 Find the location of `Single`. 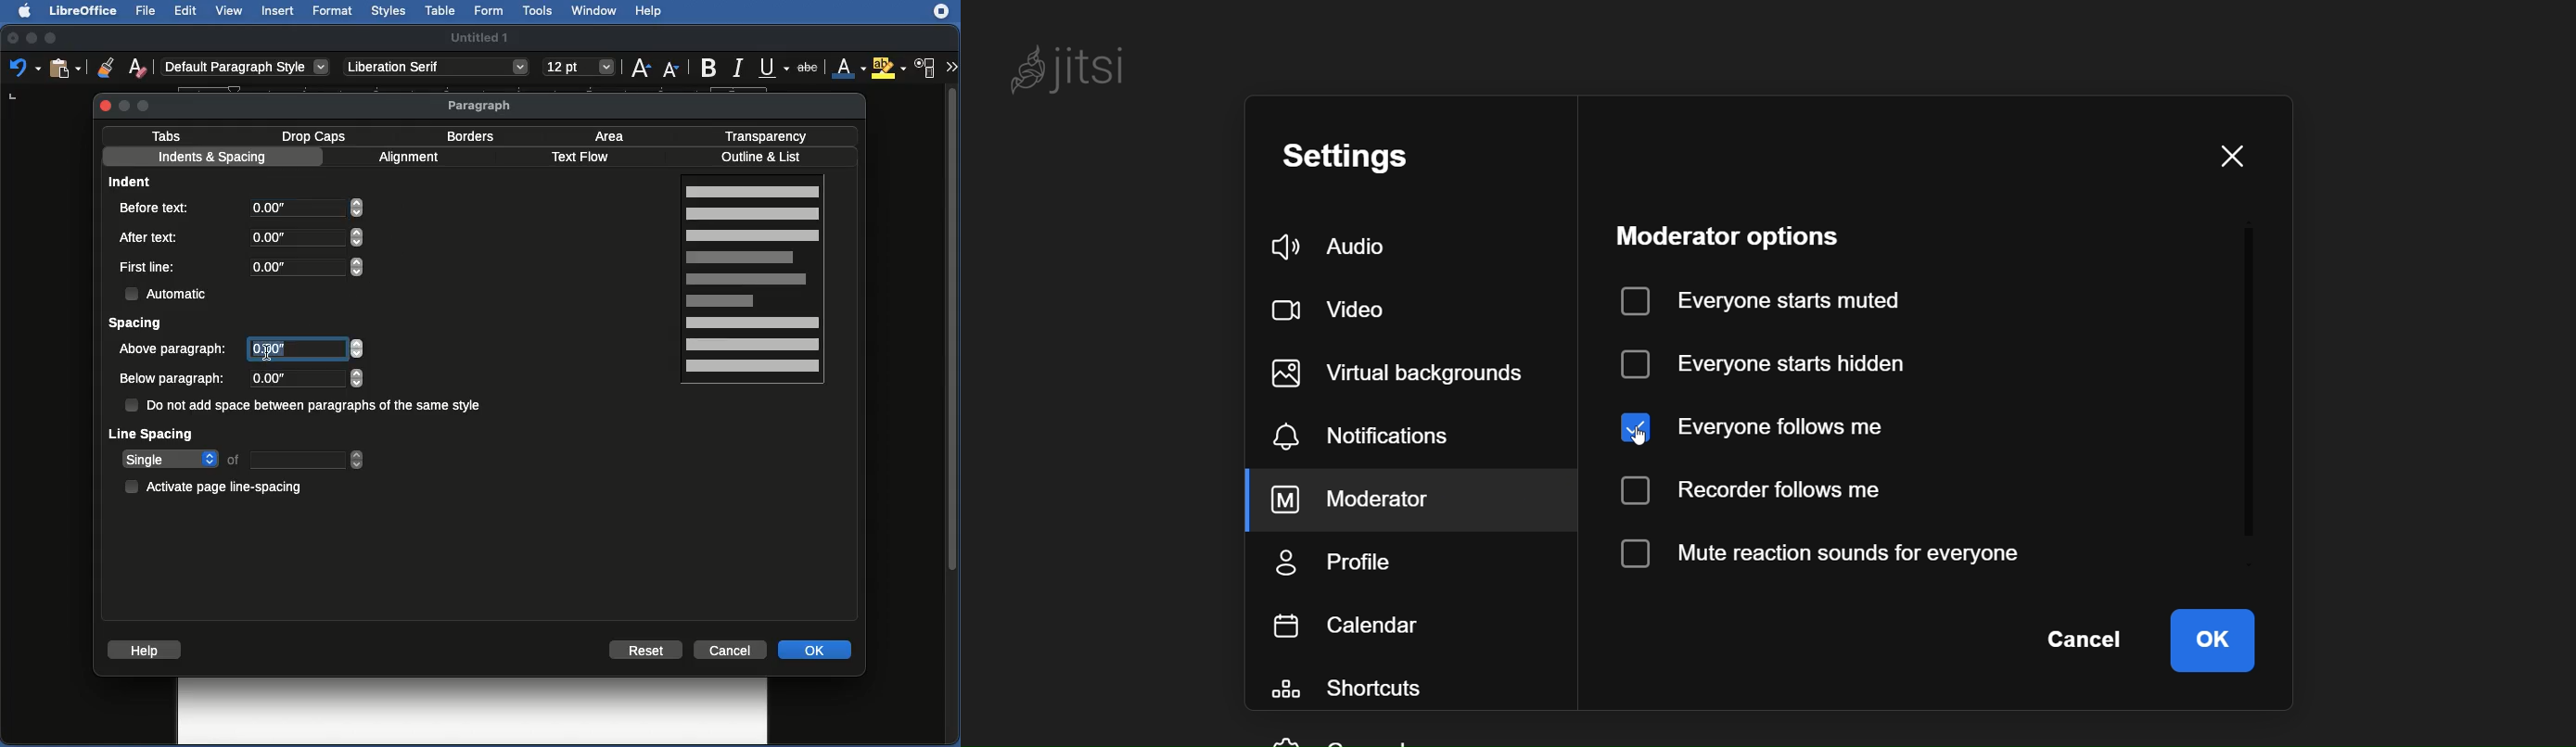

Single is located at coordinates (243, 460).